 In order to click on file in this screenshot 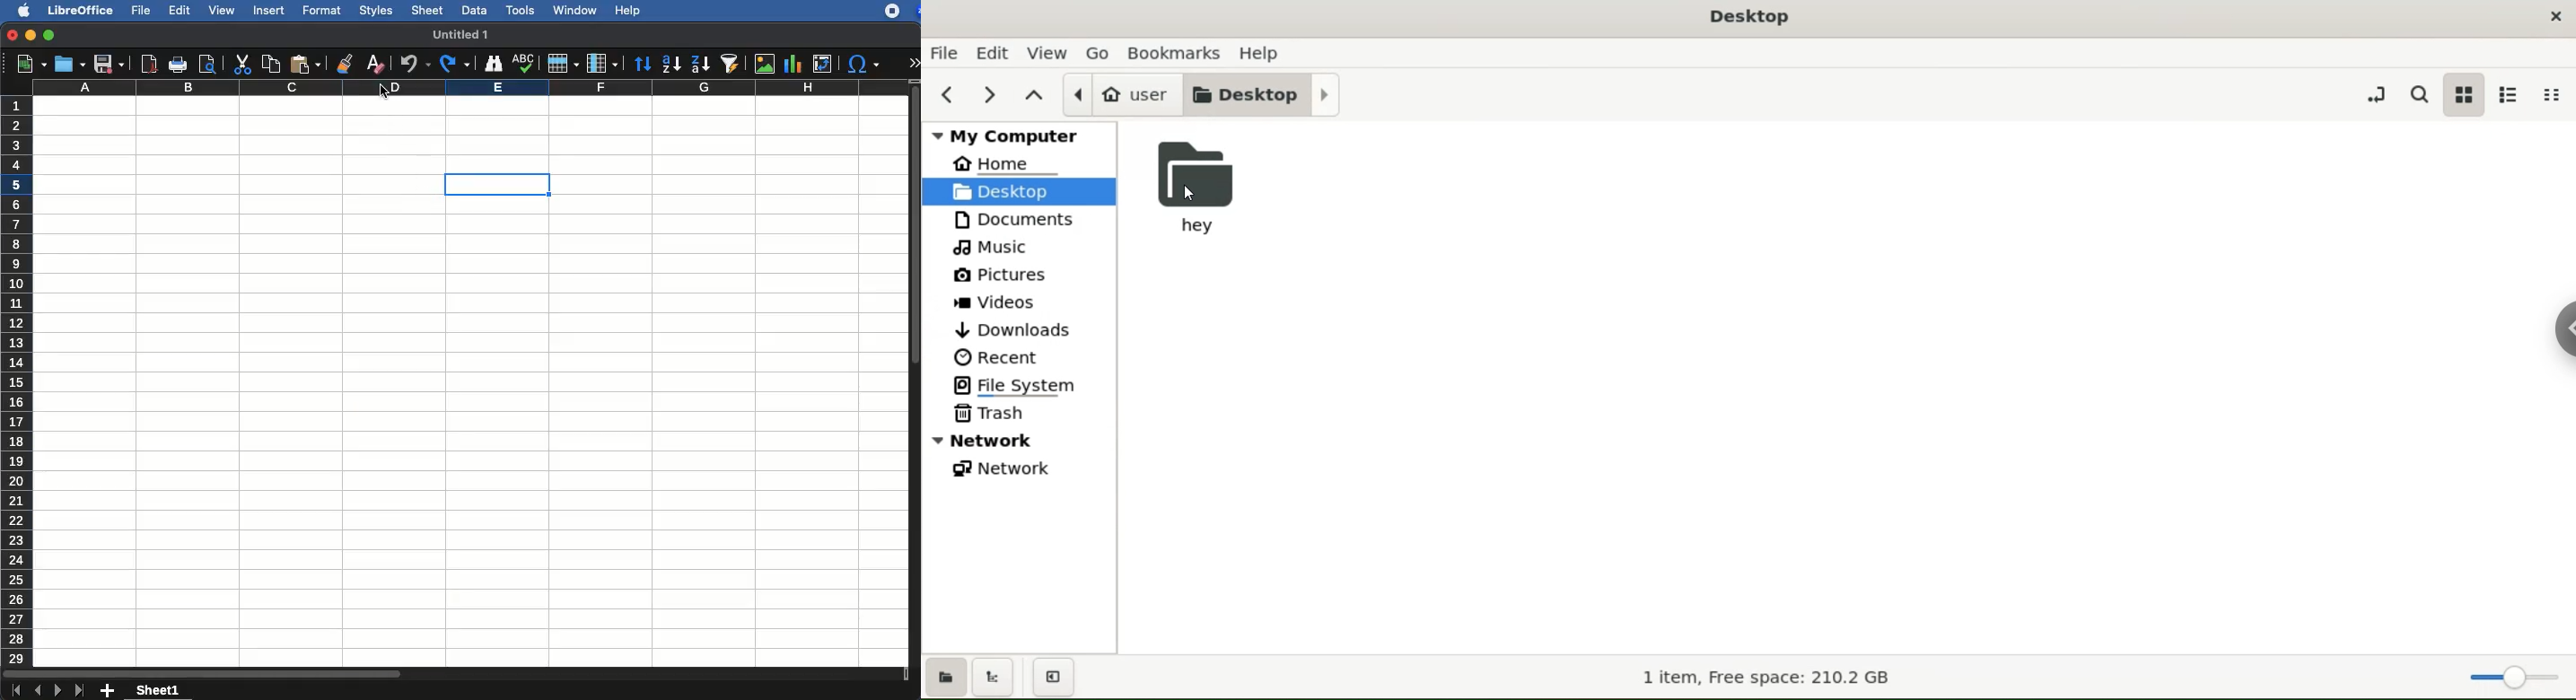, I will do `click(943, 53)`.